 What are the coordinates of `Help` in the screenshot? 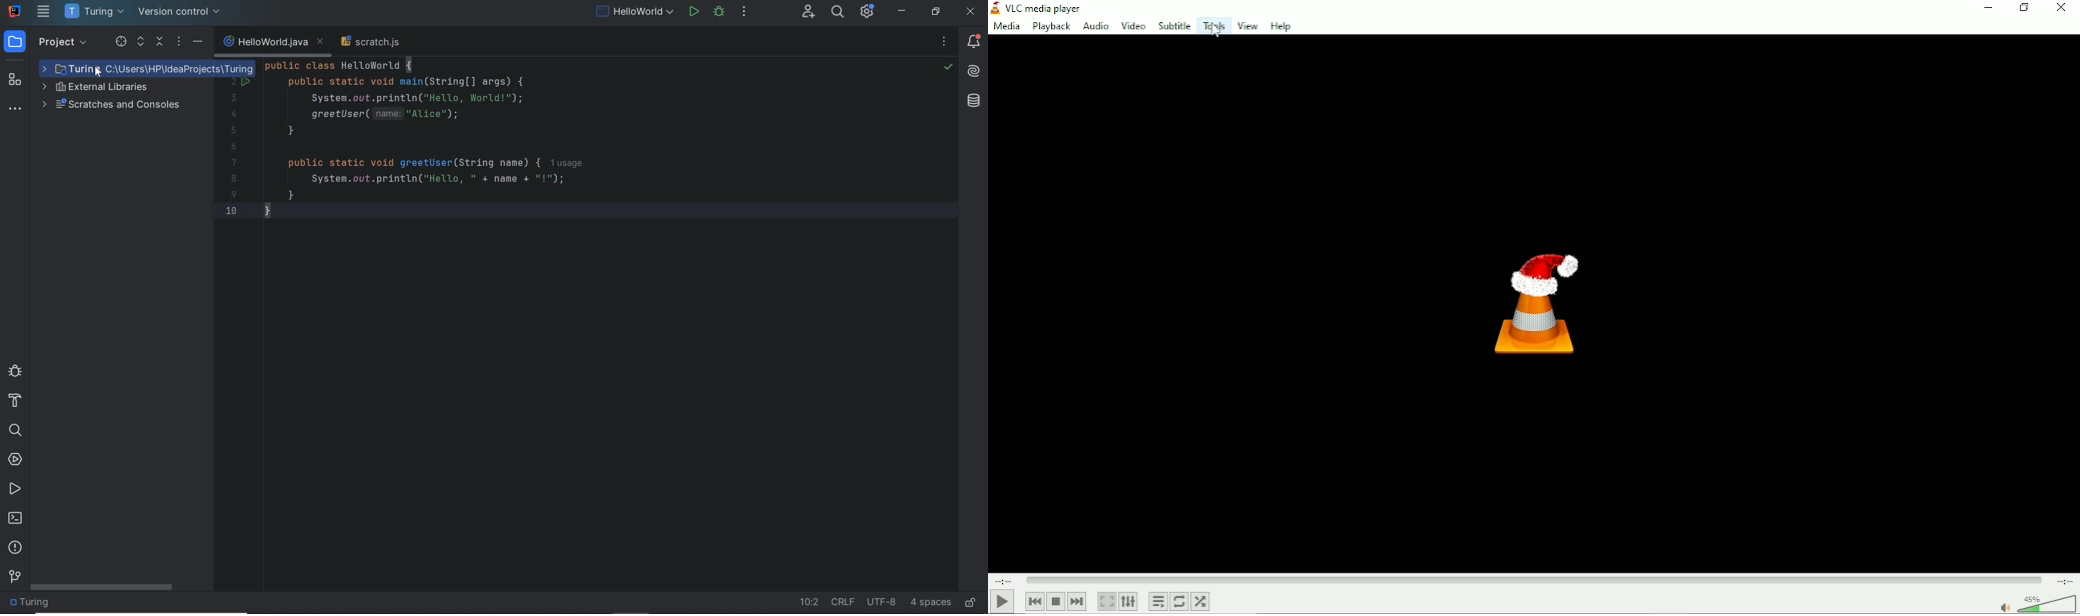 It's located at (1283, 26).